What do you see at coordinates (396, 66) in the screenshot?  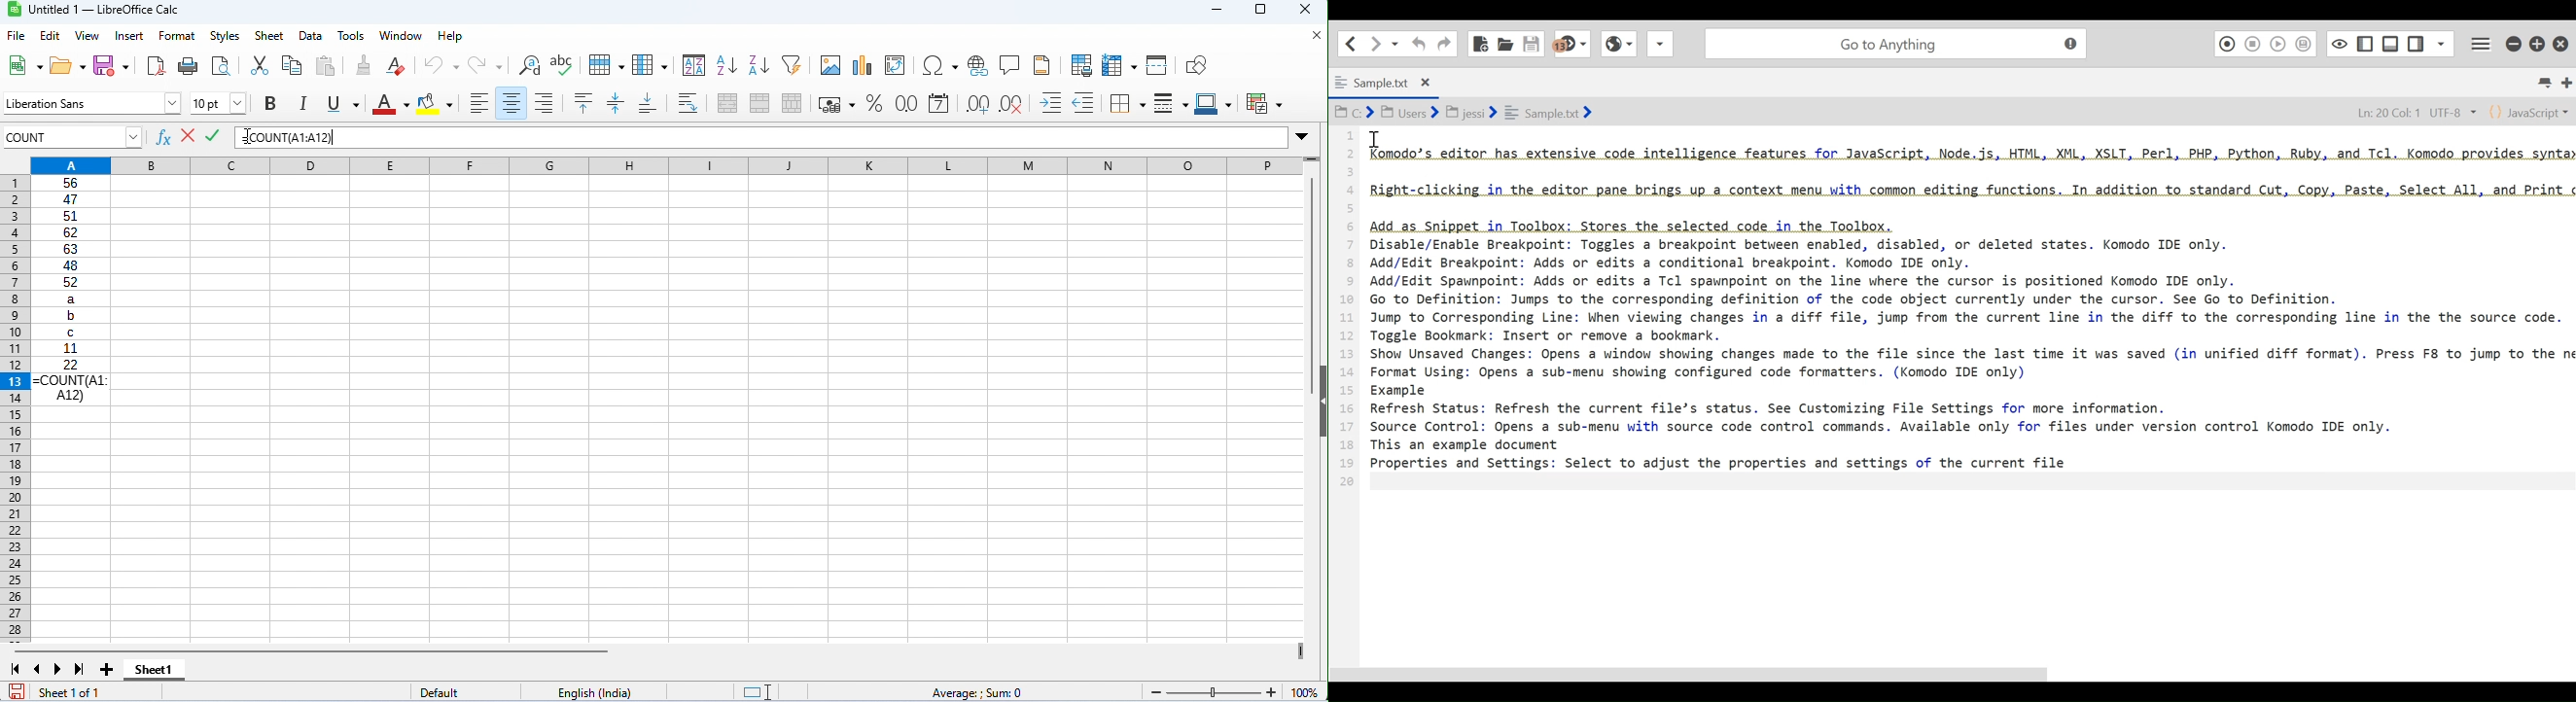 I see `clear direct formatting` at bounding box center [396, 66].